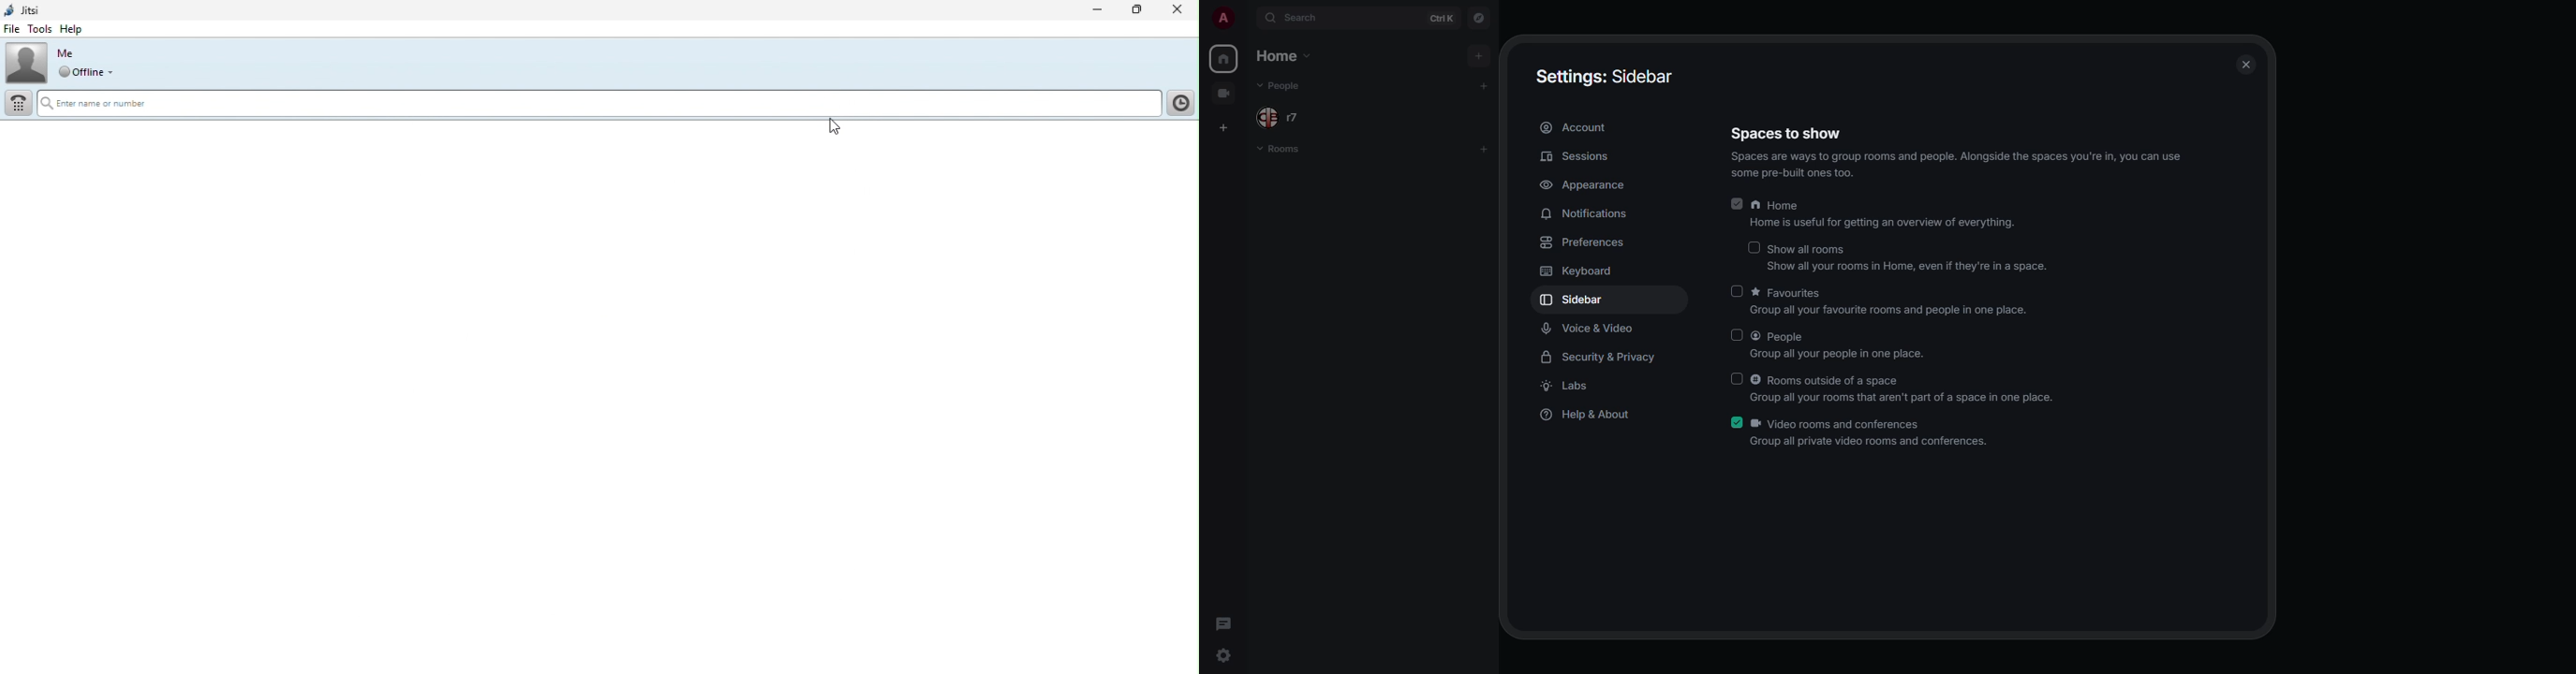  Describe the element at coordinates (1574, 128) in the screenshot. I see `account` at that location.